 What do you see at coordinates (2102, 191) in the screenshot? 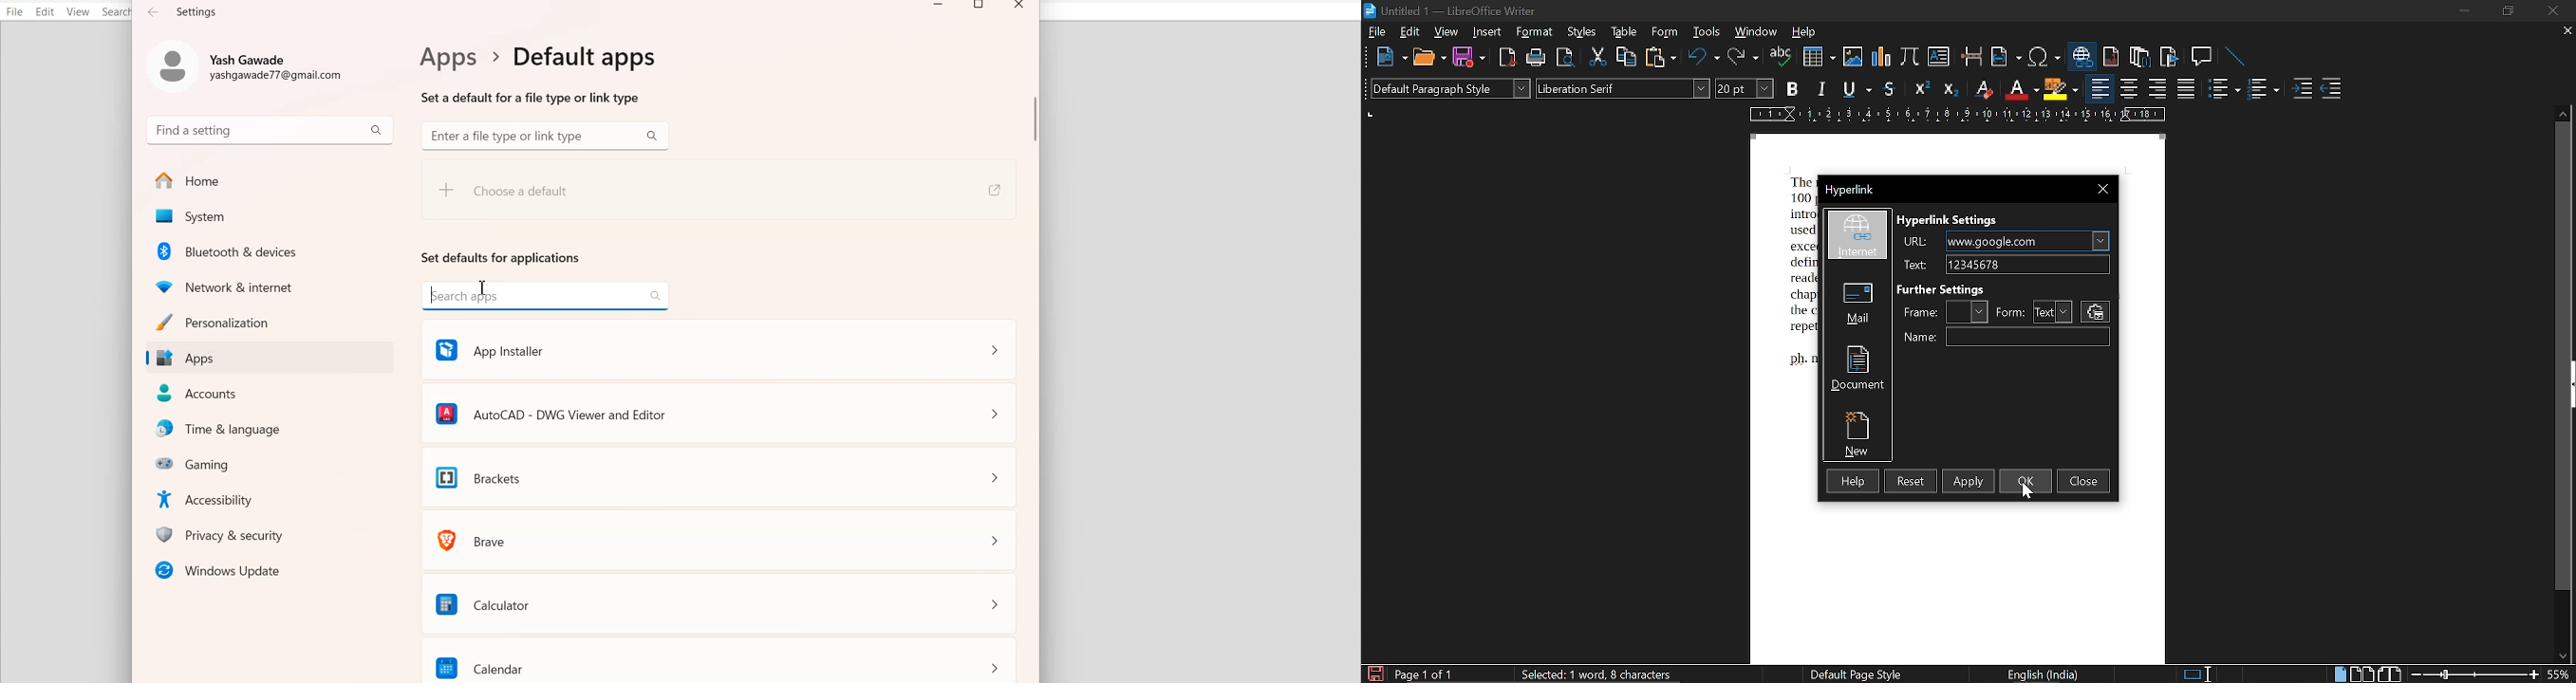
I see `close` at bounding box center [2102, 191].